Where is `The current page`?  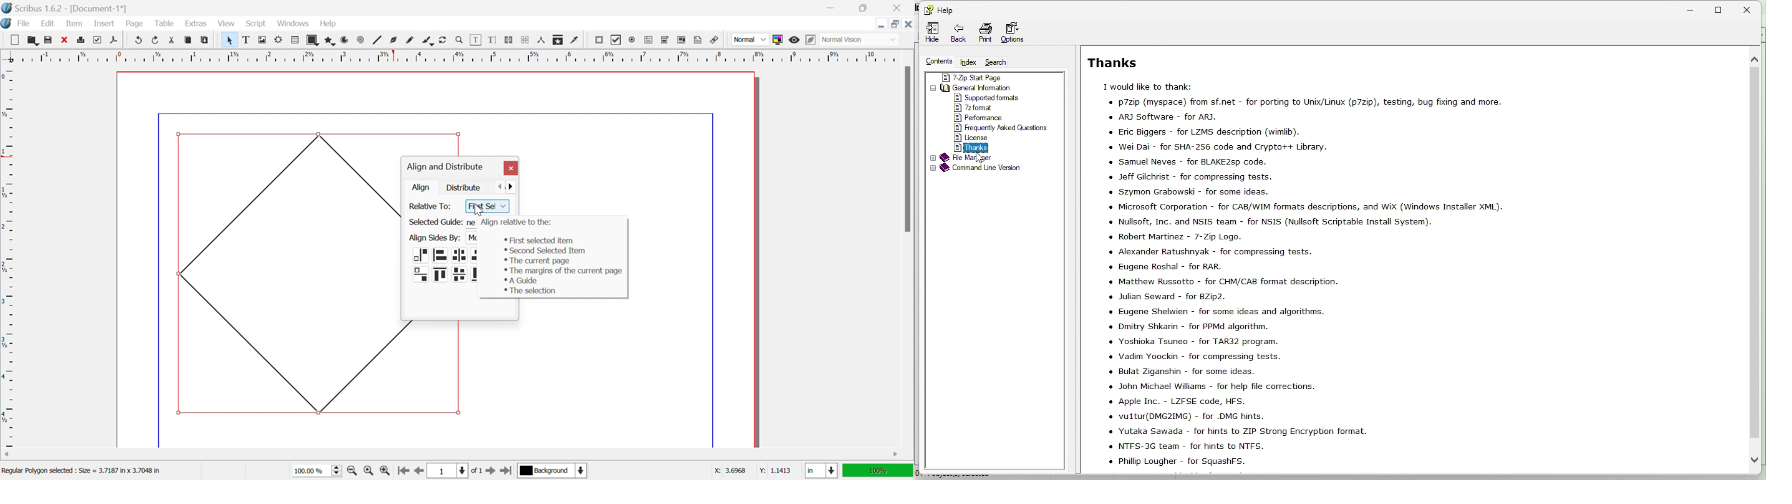
The current page is located at coordinates (537, 260).